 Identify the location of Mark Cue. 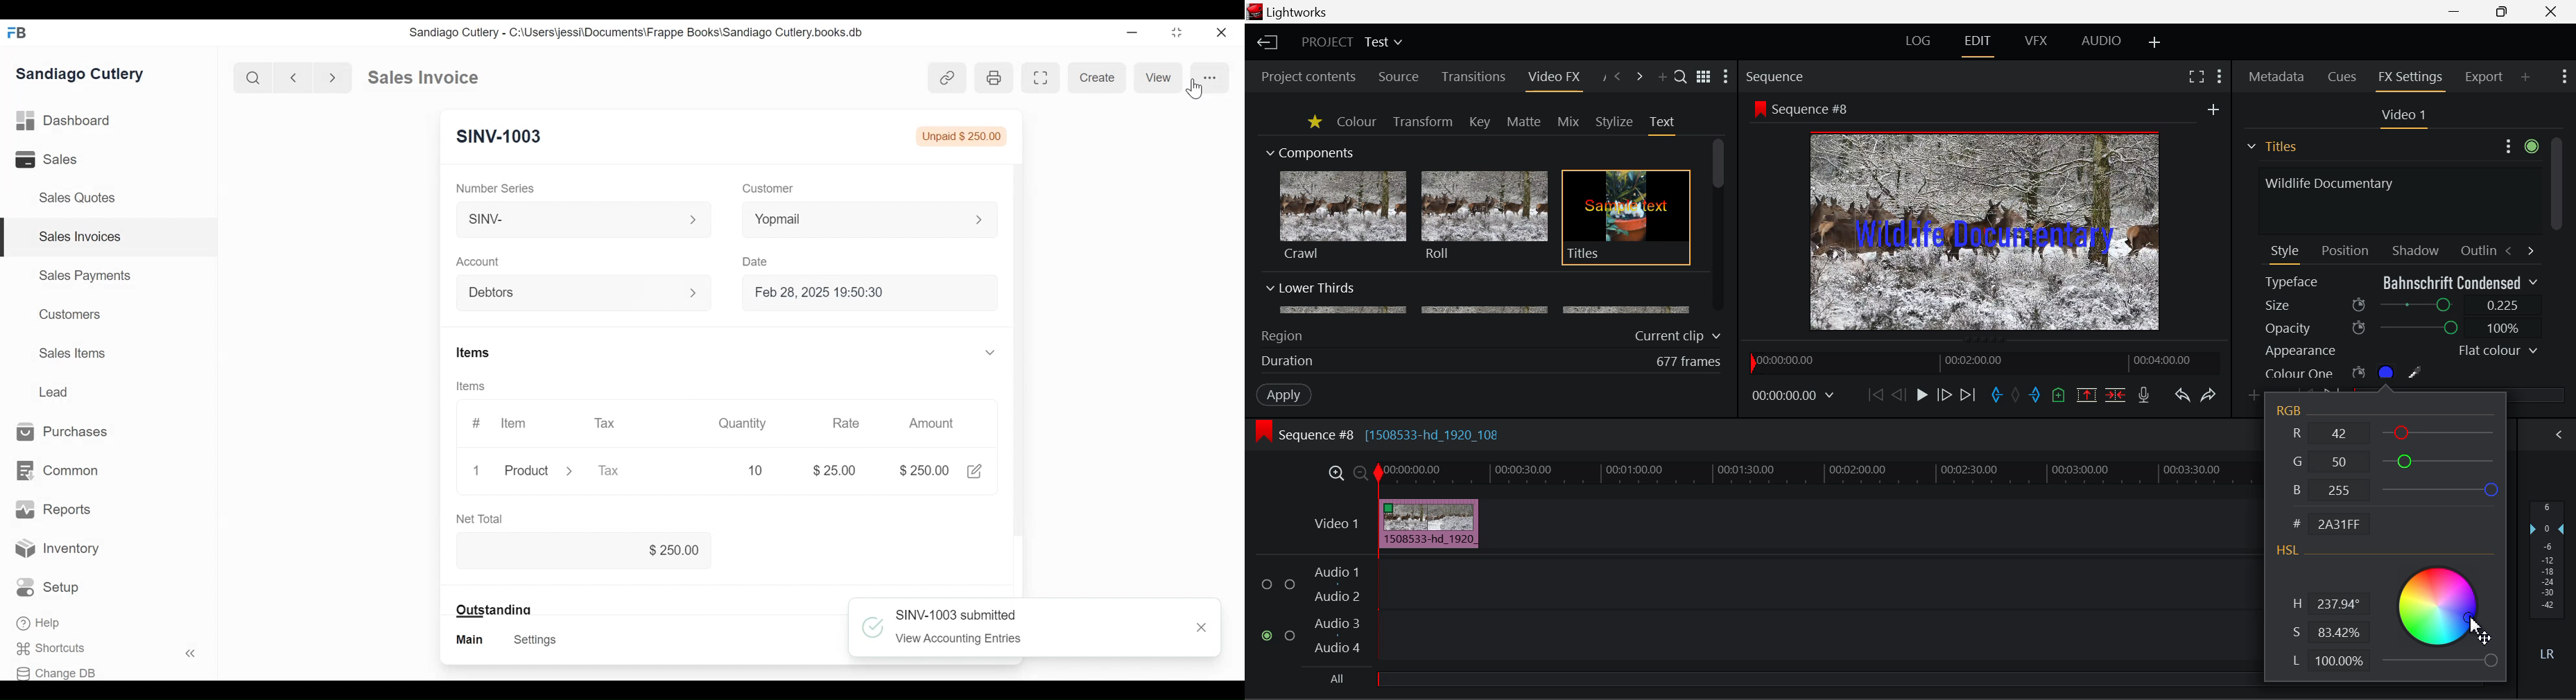
(2060, 396).